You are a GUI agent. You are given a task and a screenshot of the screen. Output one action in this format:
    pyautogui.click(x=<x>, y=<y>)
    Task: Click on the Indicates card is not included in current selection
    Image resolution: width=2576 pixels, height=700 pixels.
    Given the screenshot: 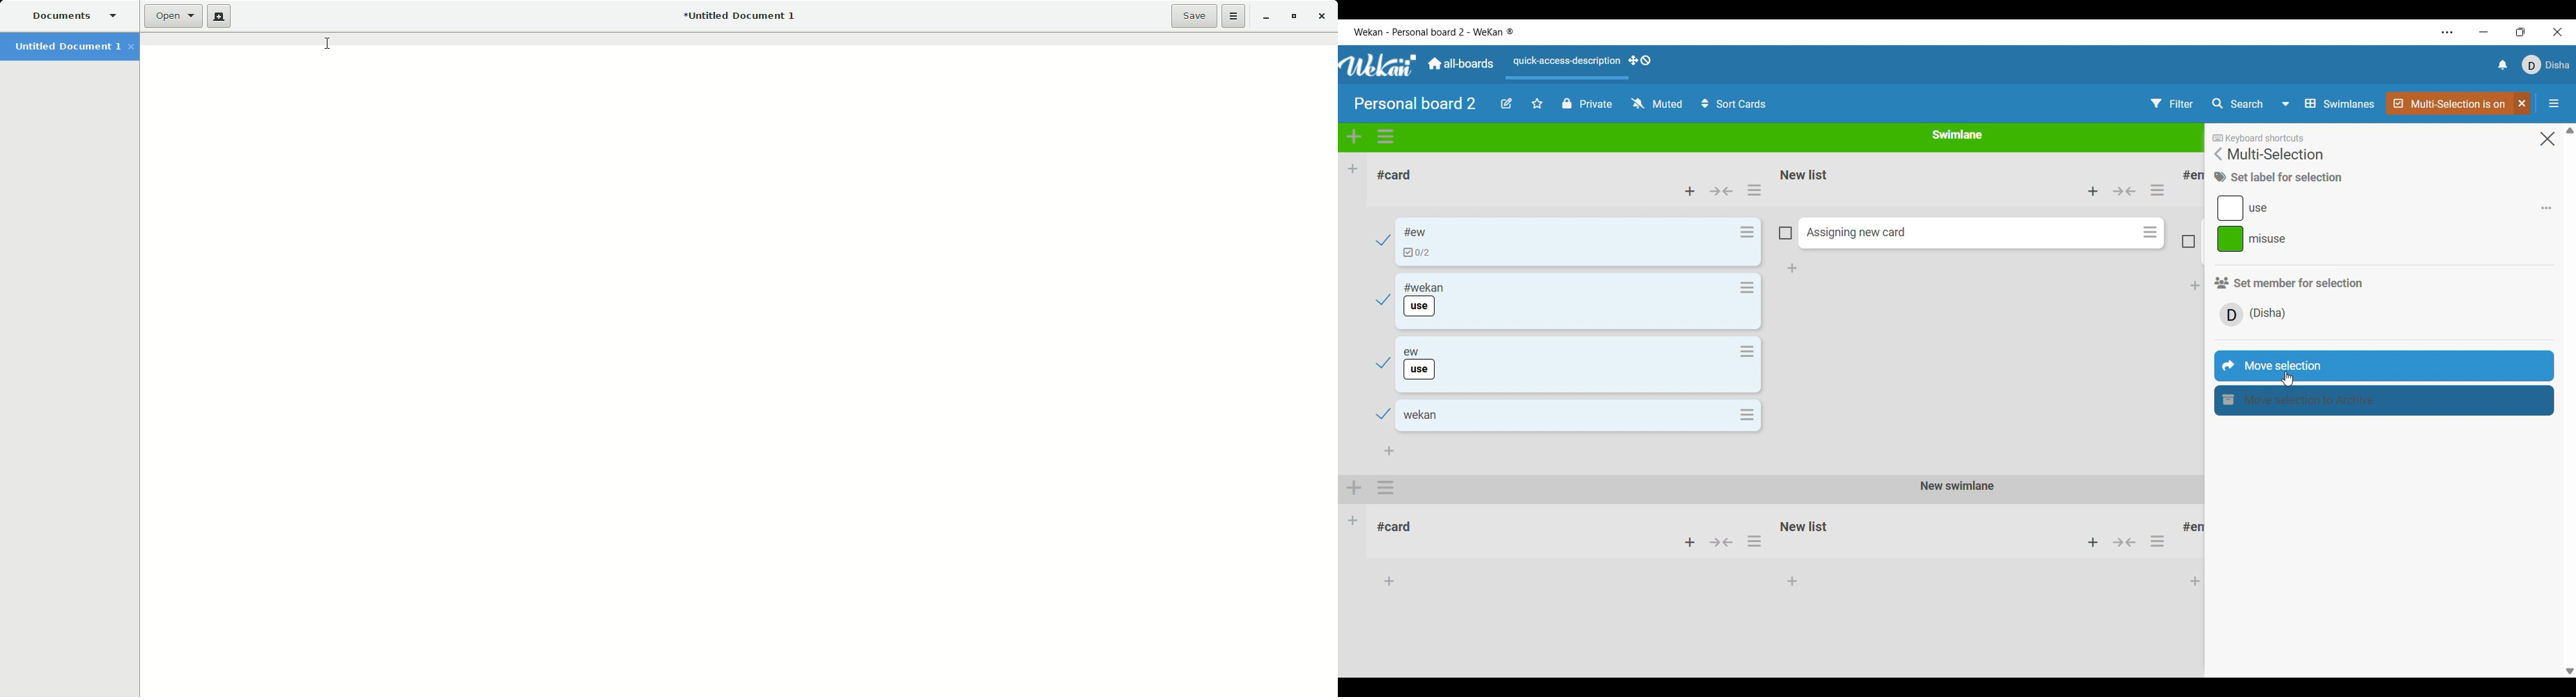 What is the action you would take?
    pyautogui.click(x=2189, y=241)
    